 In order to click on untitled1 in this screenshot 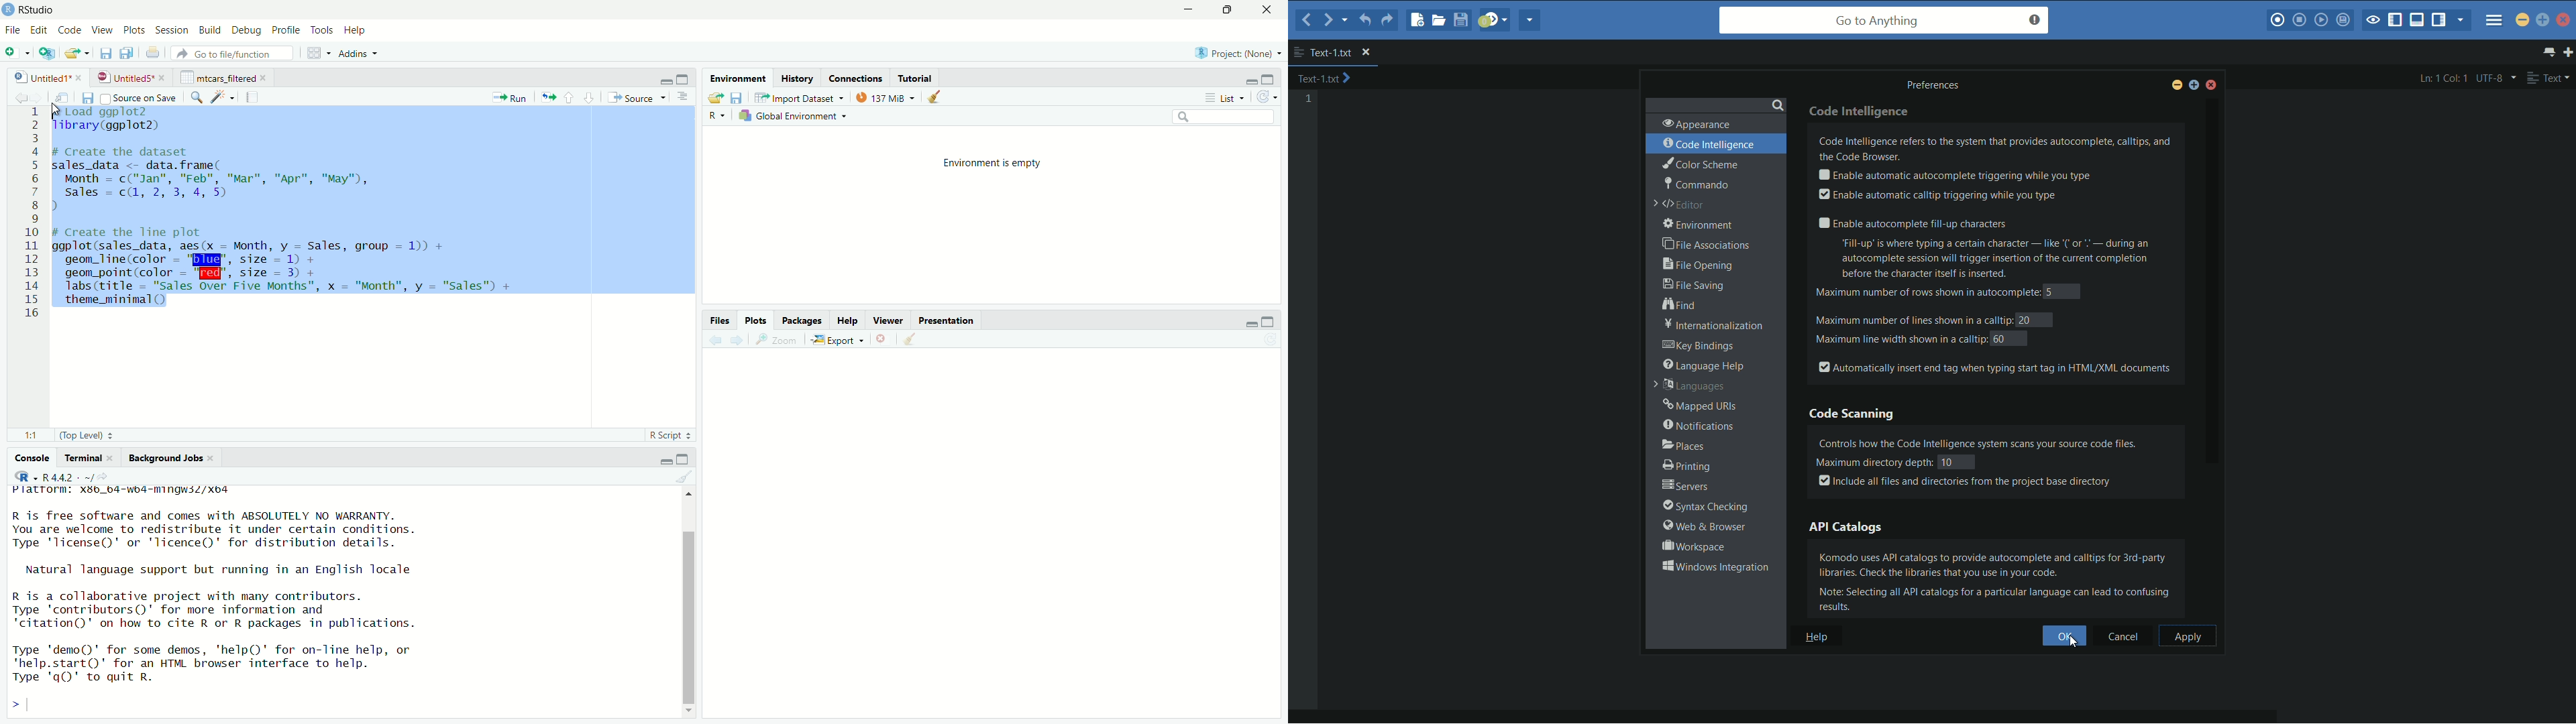, I will do `click(41, 78)`.